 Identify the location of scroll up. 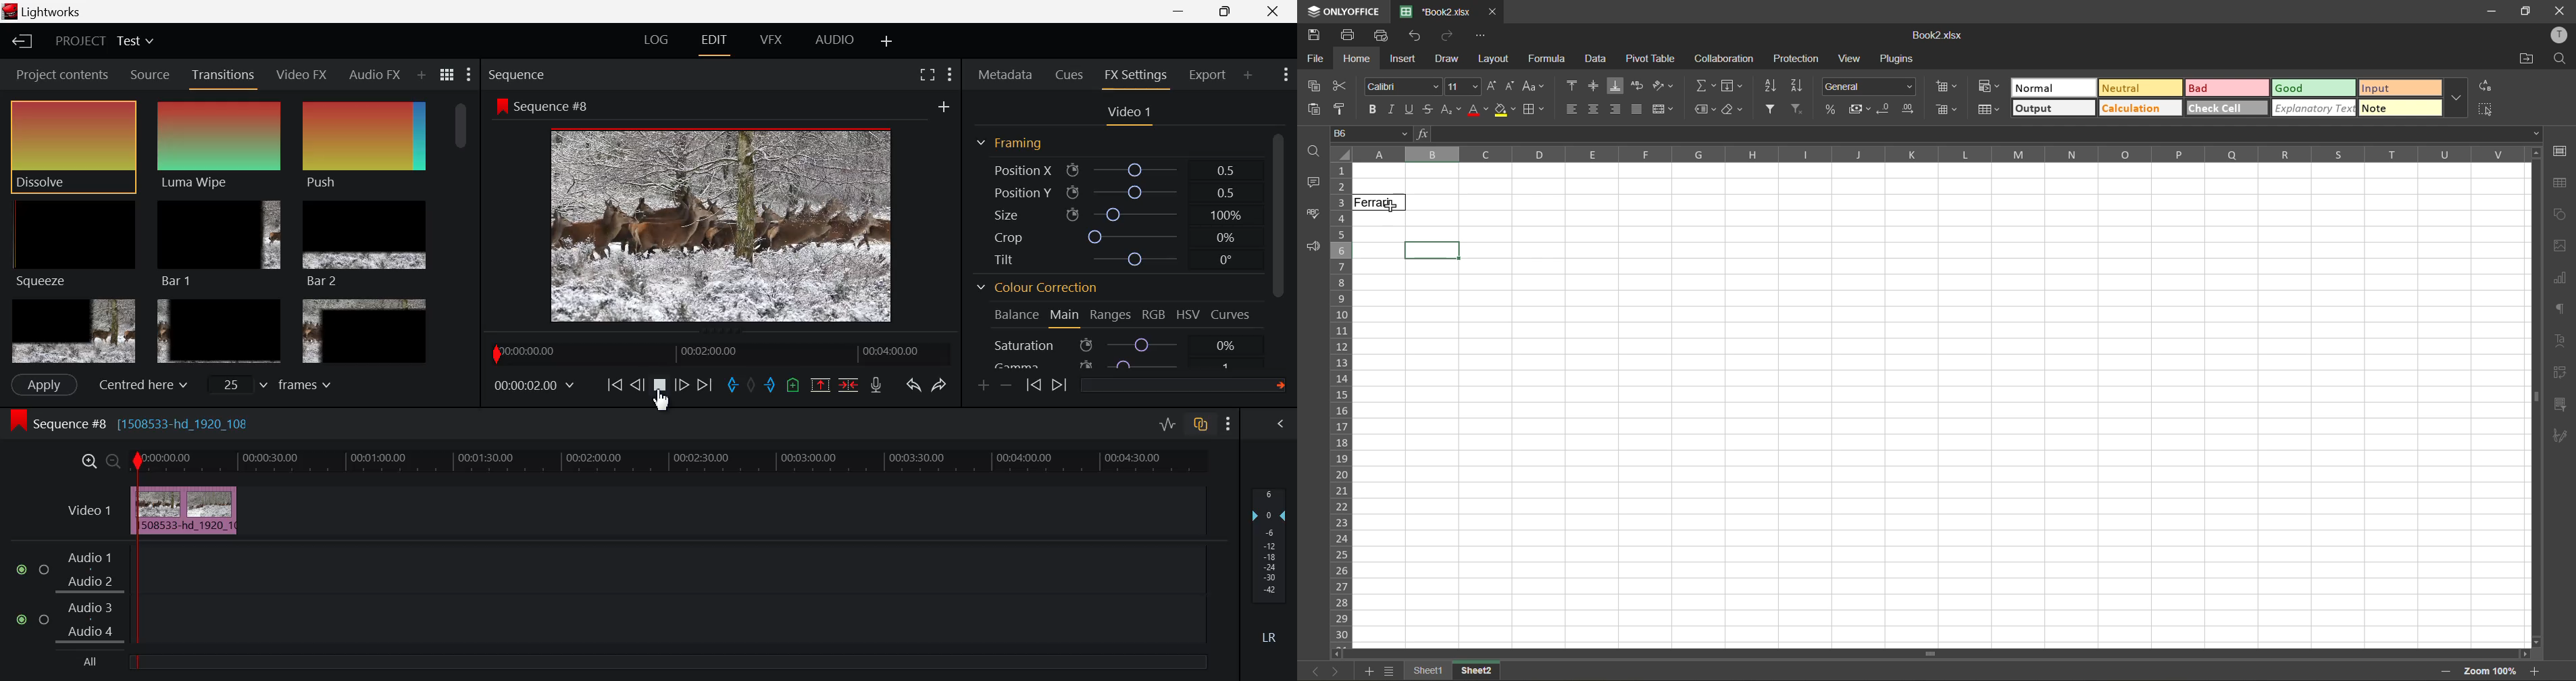
(2534, 154).